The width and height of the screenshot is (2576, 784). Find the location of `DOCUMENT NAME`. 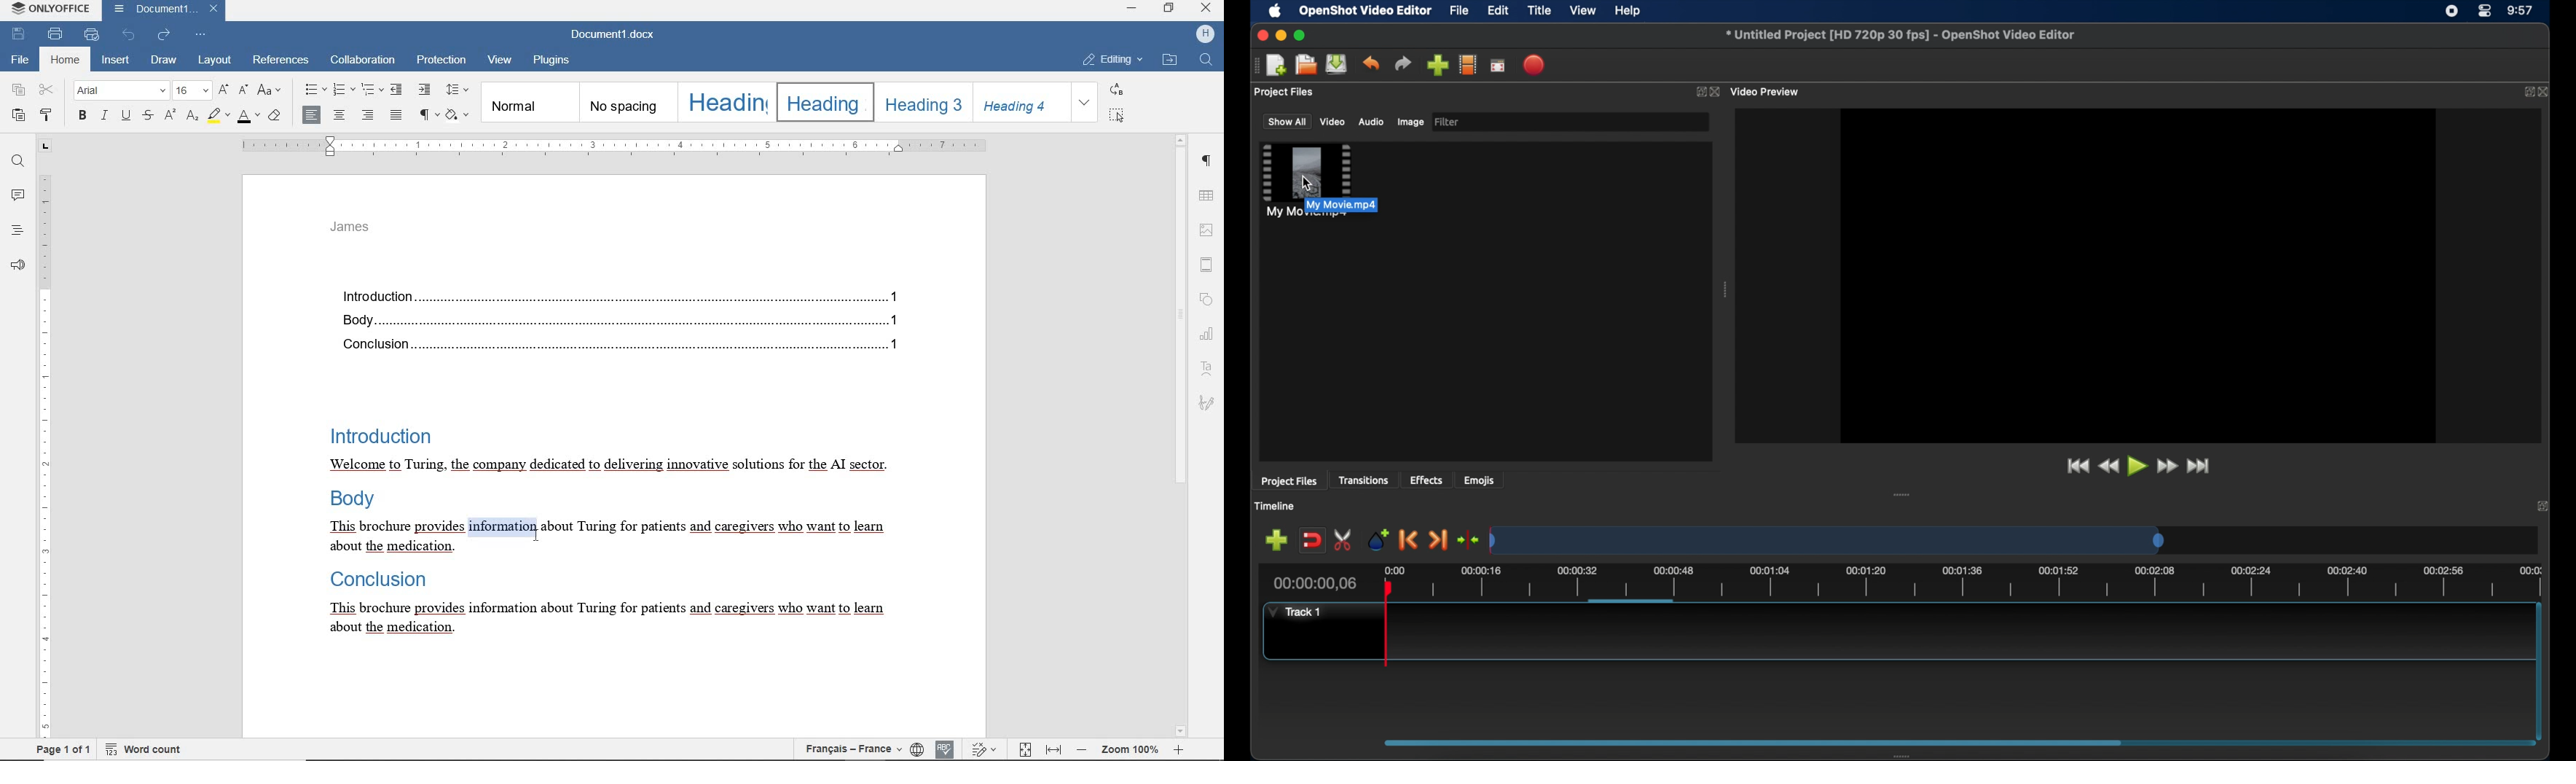

DOCUMENT NAME is located at coordinates (164, 10).